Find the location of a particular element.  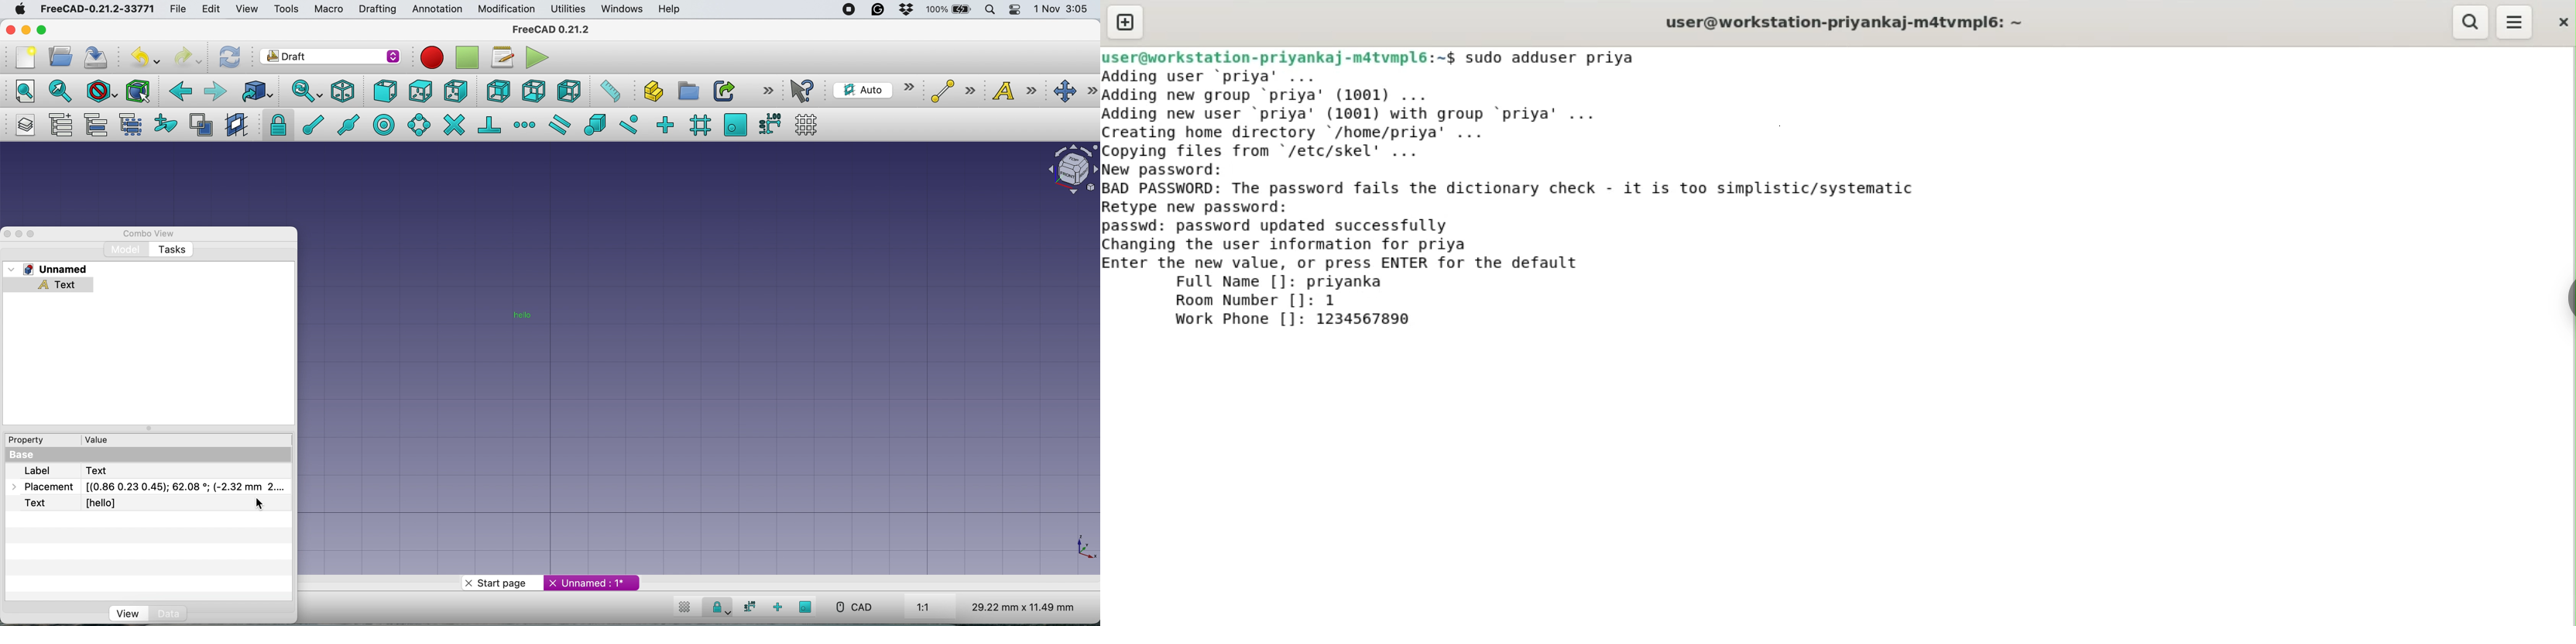

value is located at coordinates (99, 440).